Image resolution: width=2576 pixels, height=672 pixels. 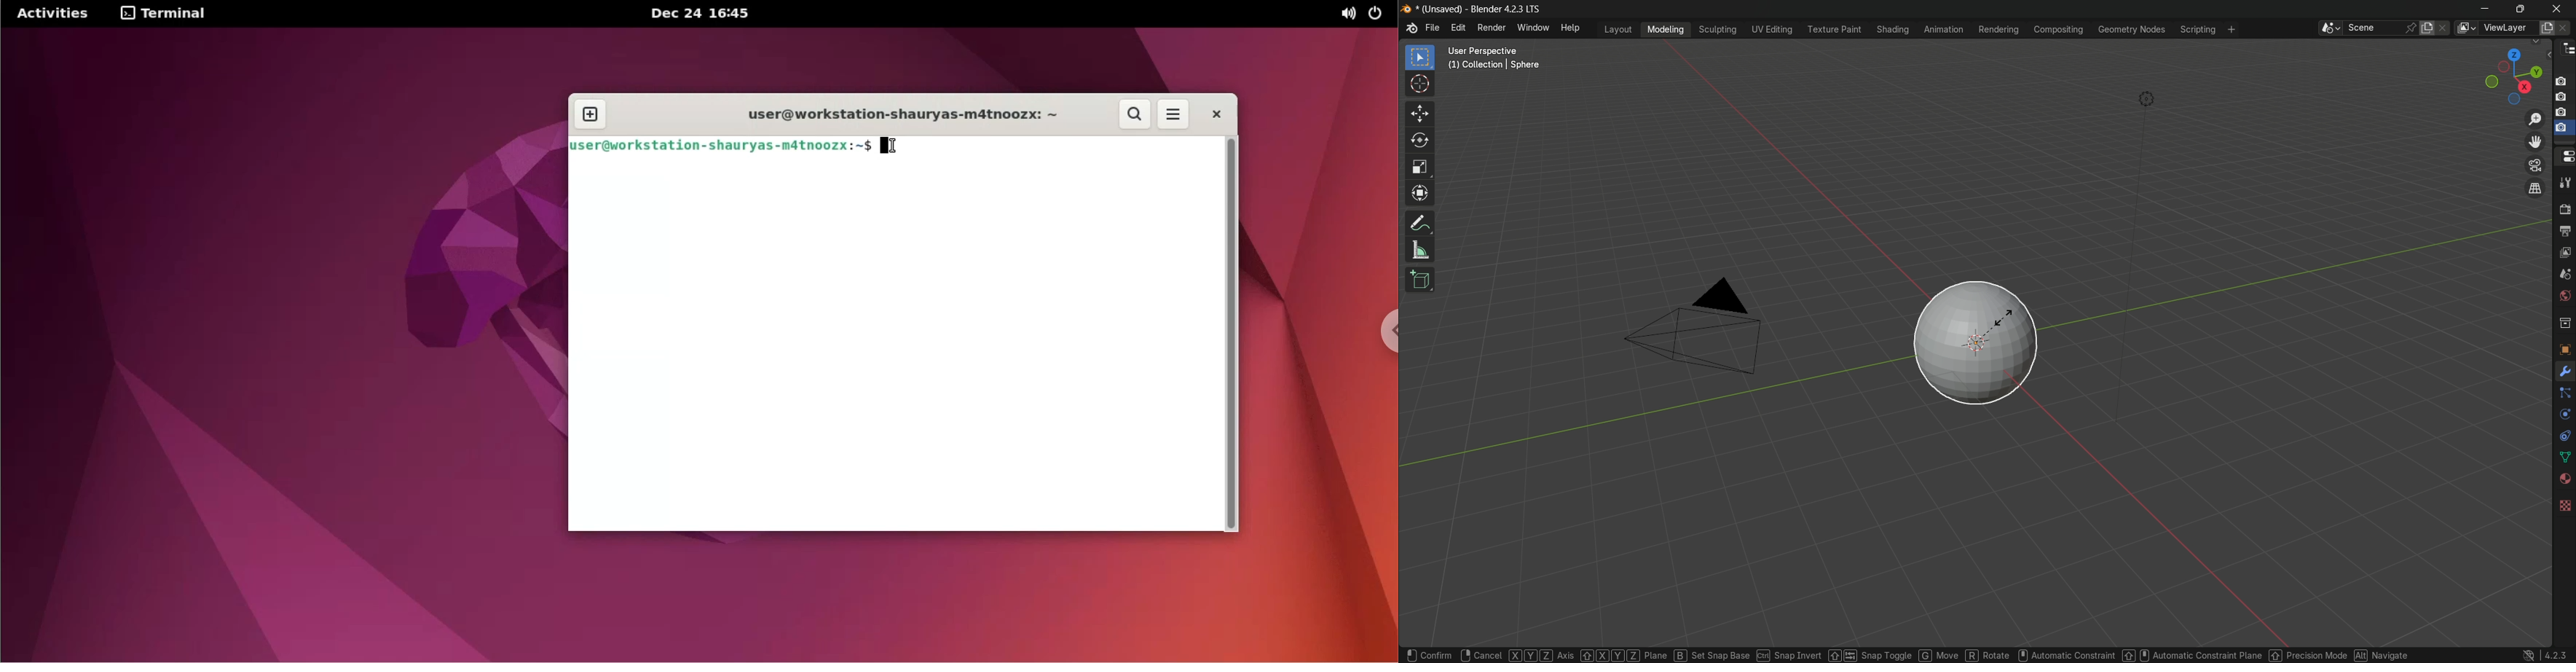 I want to click on scene name, so click(x=2375, y=28).